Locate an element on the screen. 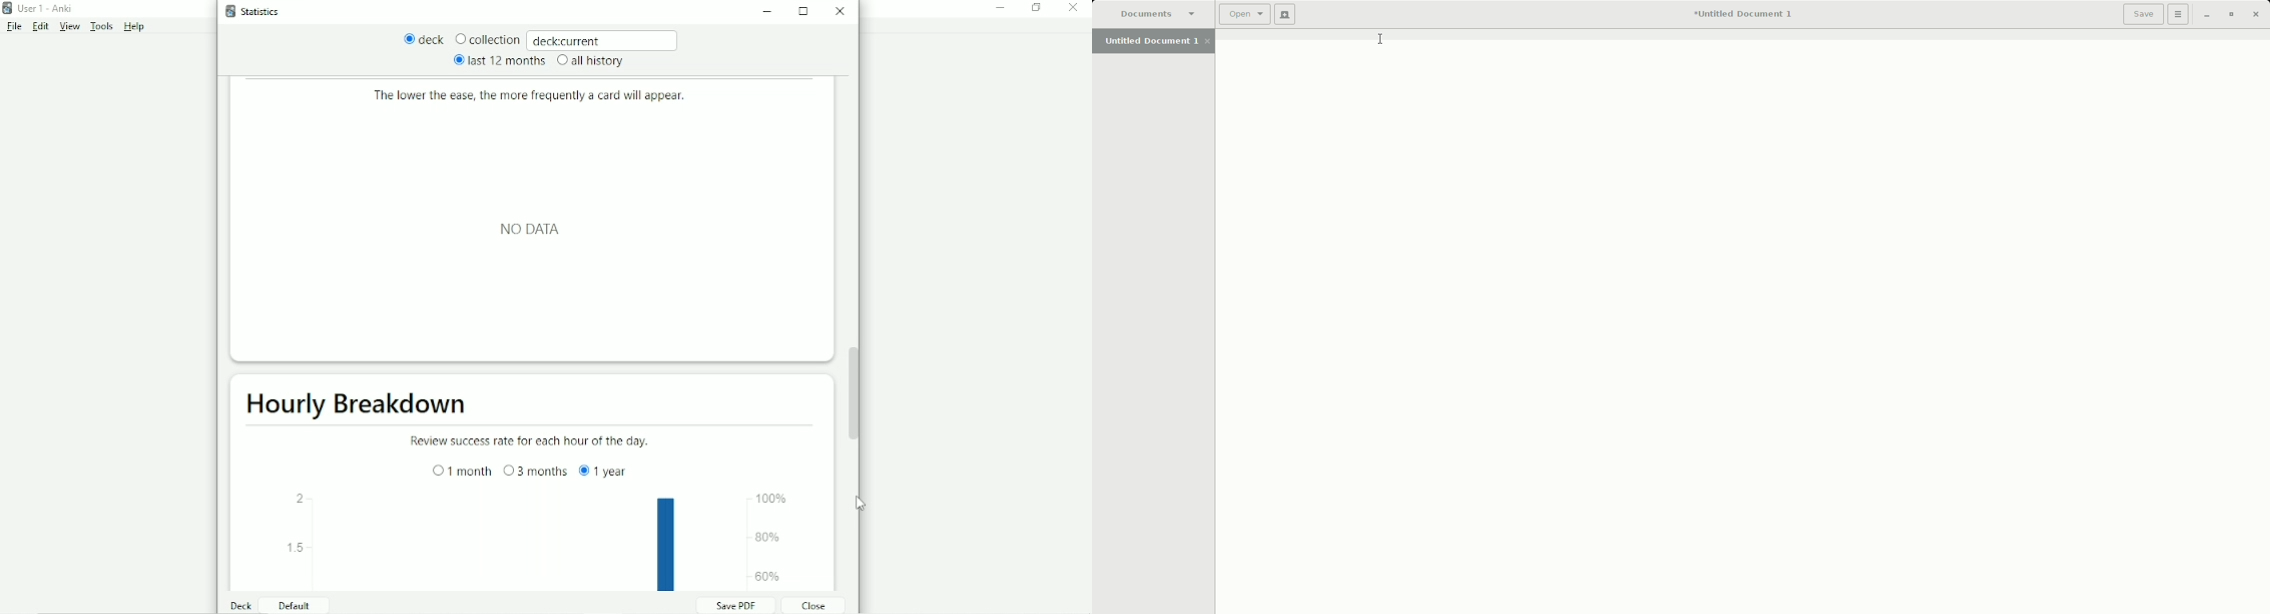 The image size is (2296, 616). Review success rate for each hour of the day.  is located at coordinates (530, 441).